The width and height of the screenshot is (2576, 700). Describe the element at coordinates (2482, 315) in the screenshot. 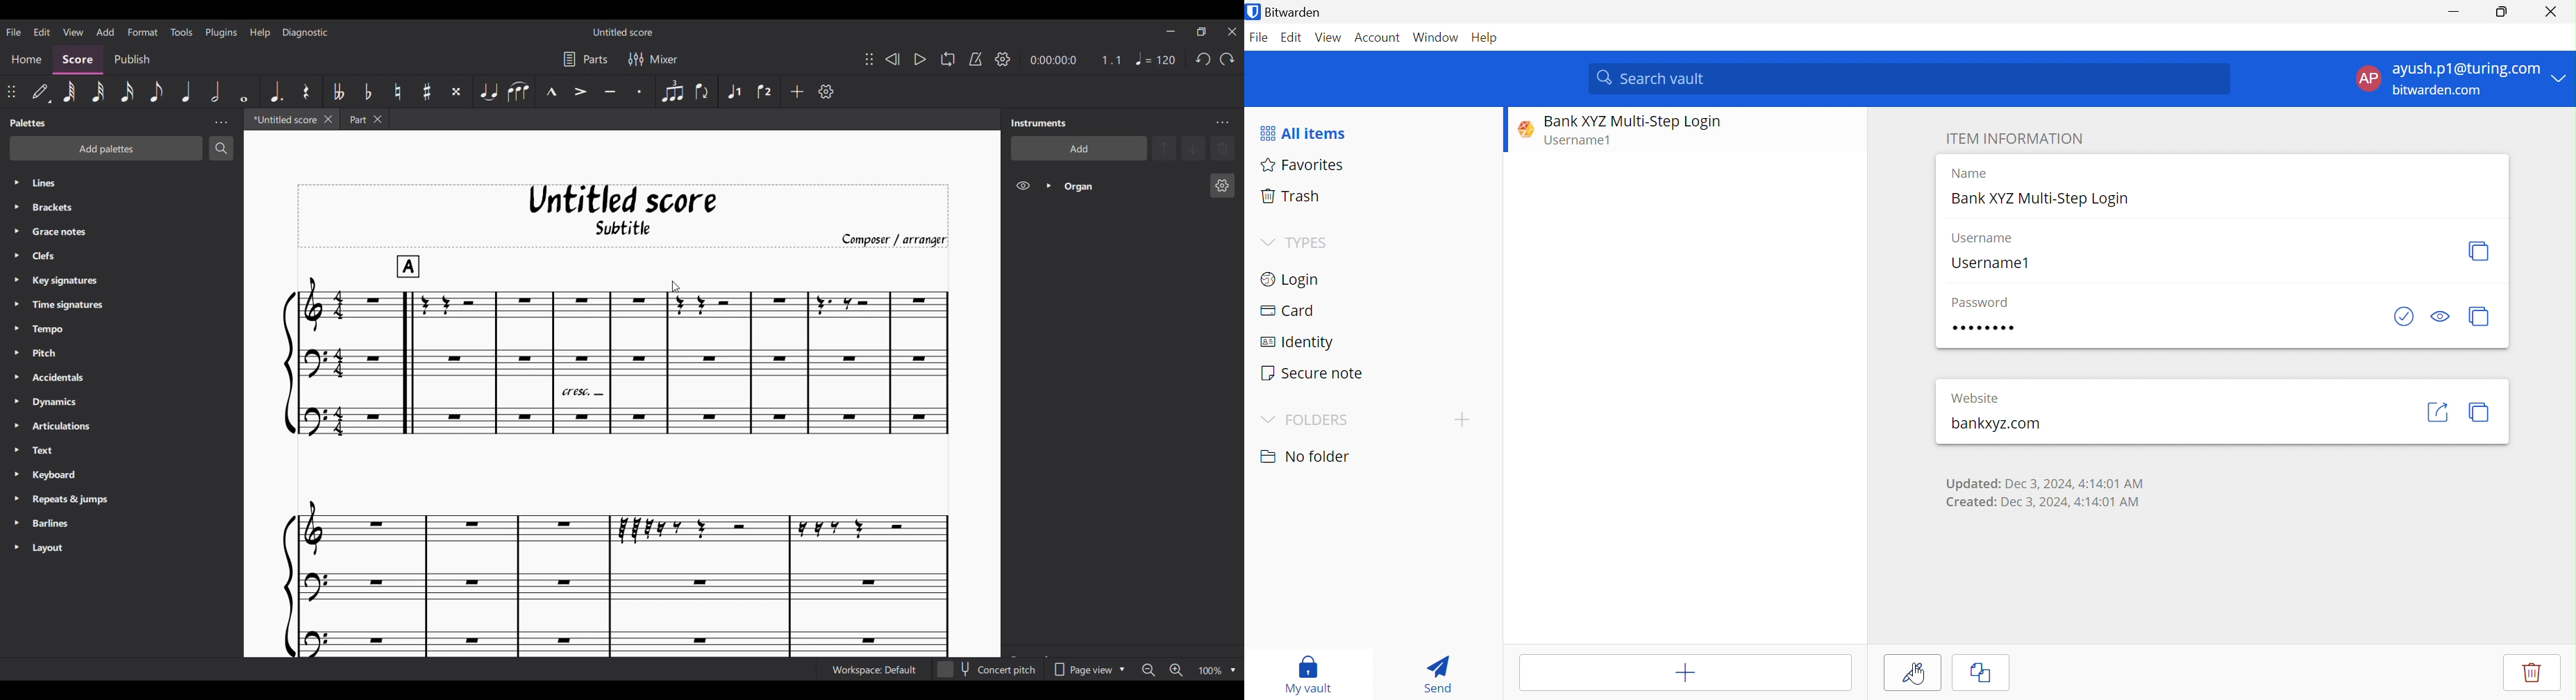

I see `Copy password` at that location.